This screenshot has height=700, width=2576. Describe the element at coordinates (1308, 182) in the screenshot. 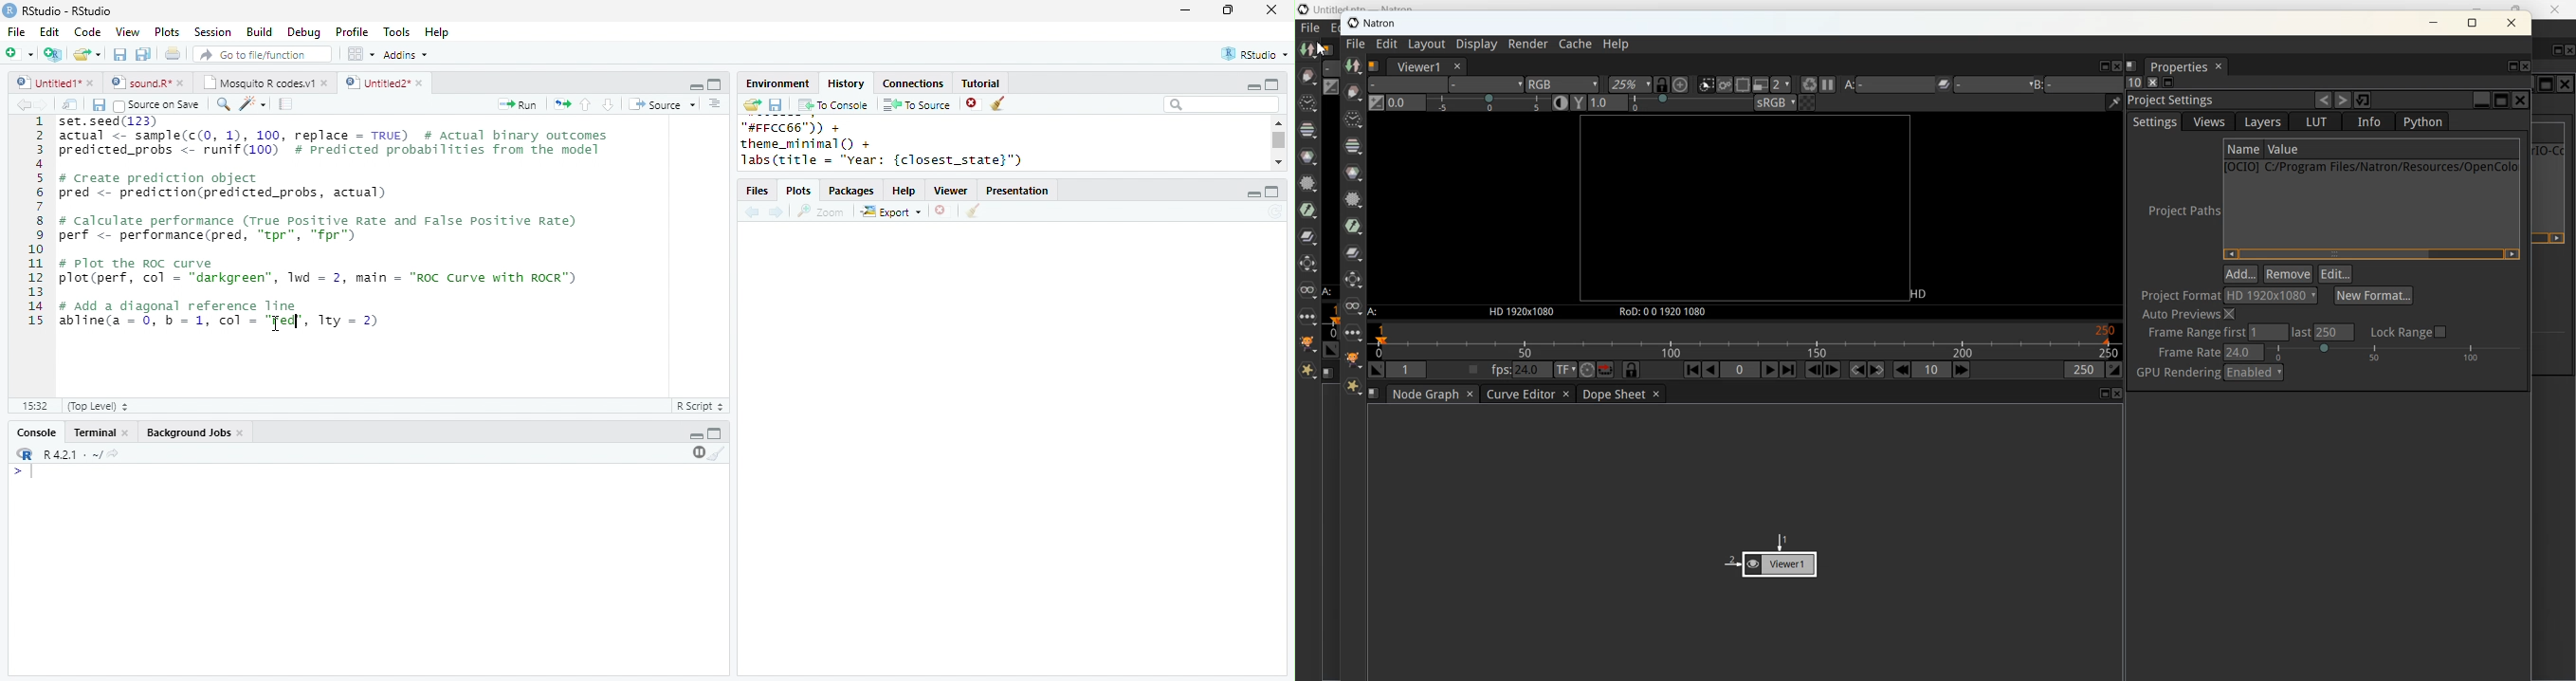

I see `Filter` at that location.